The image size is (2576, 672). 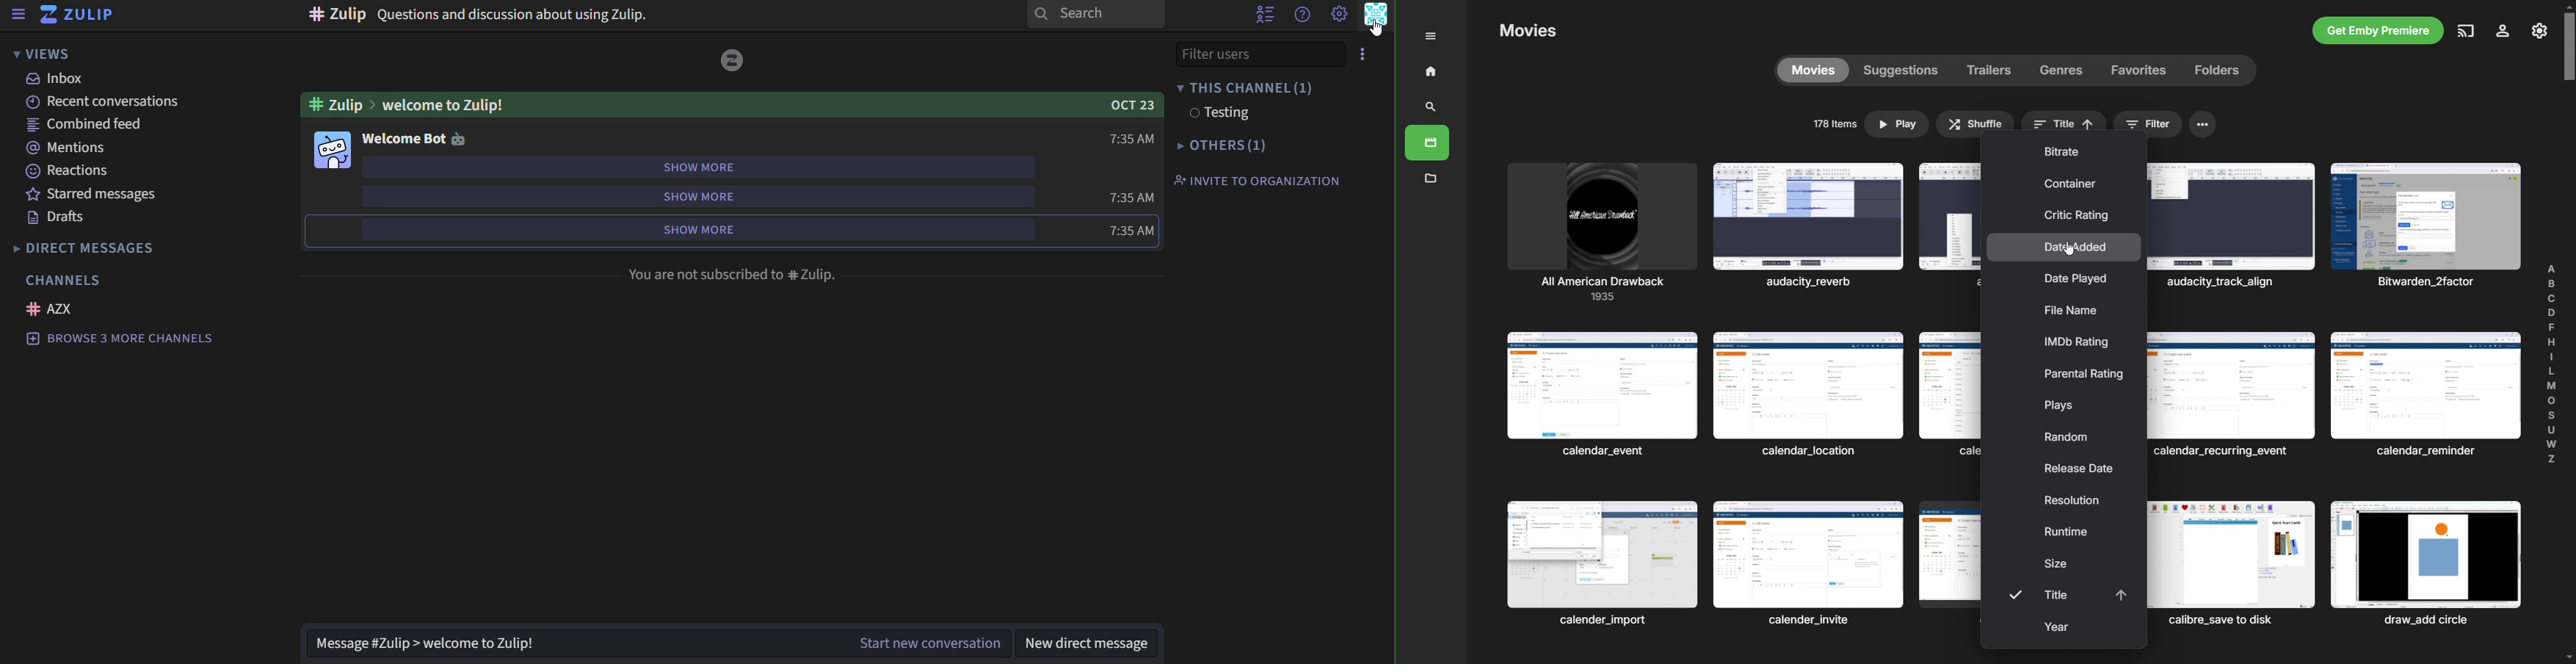 What do you see at coordinates (1905, 71) in the screenshot?
I see `suggestions` at bounding box center [1905, 71].